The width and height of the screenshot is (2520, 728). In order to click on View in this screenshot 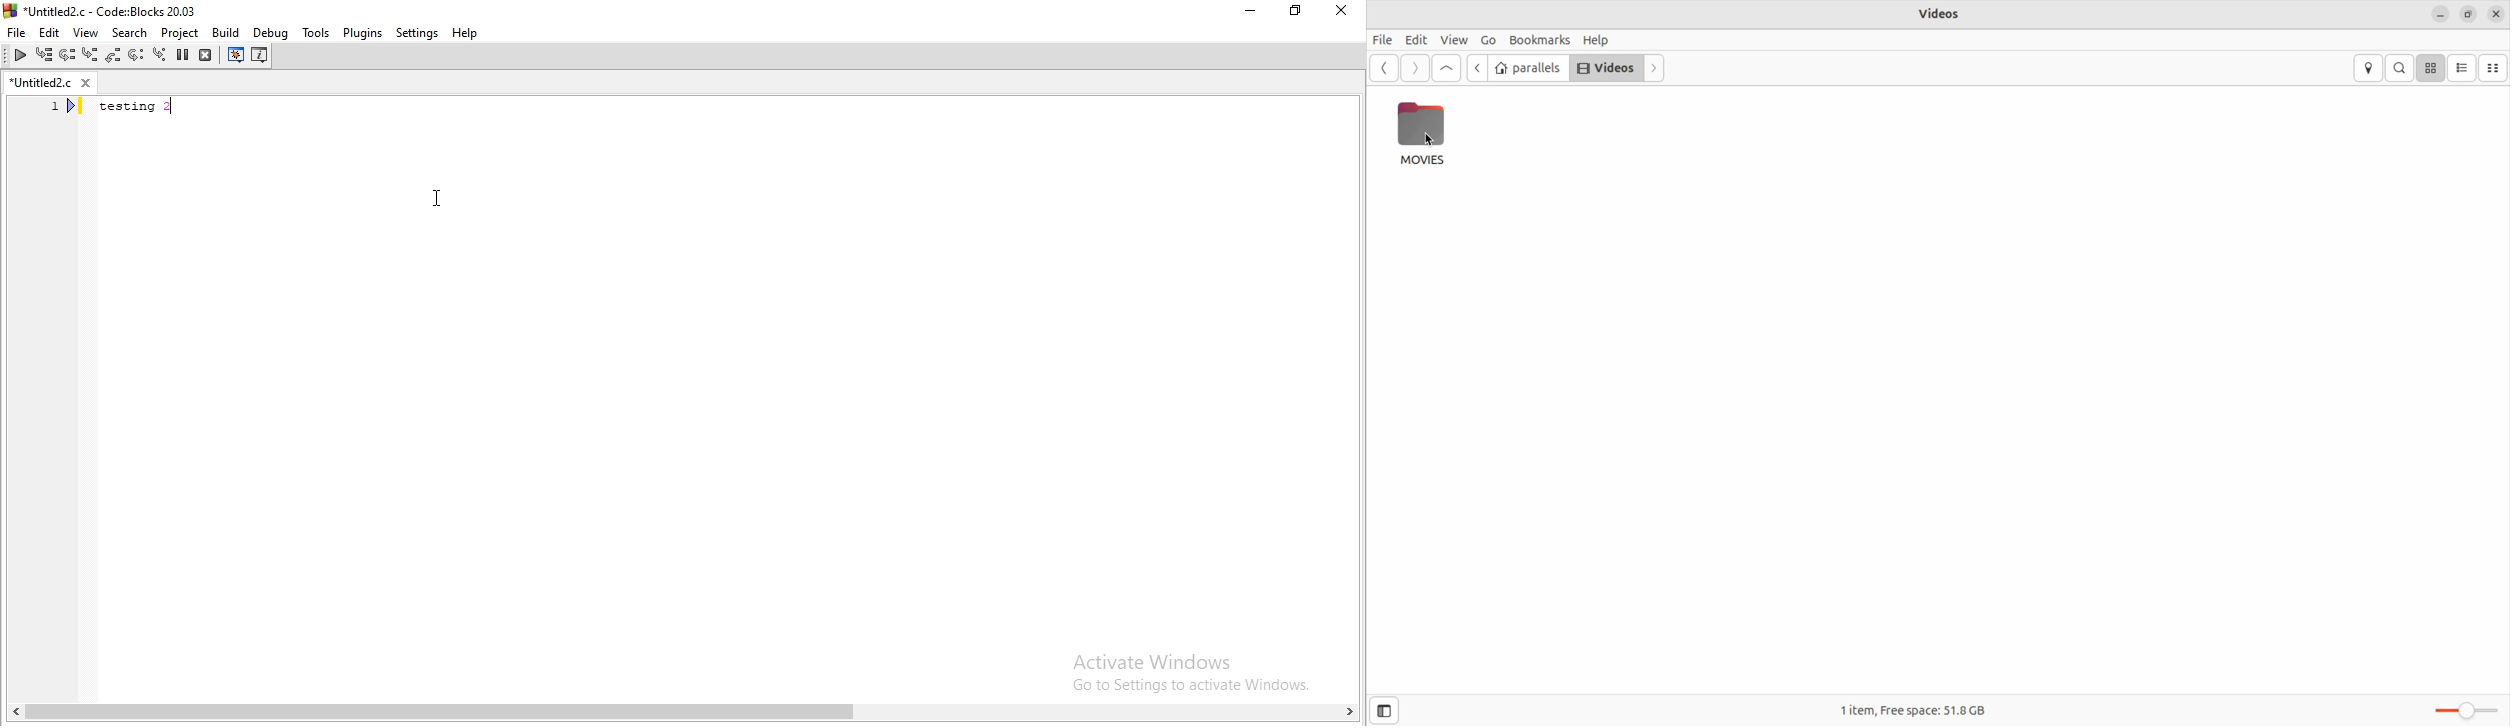, I will do `click(1452, 40)`.